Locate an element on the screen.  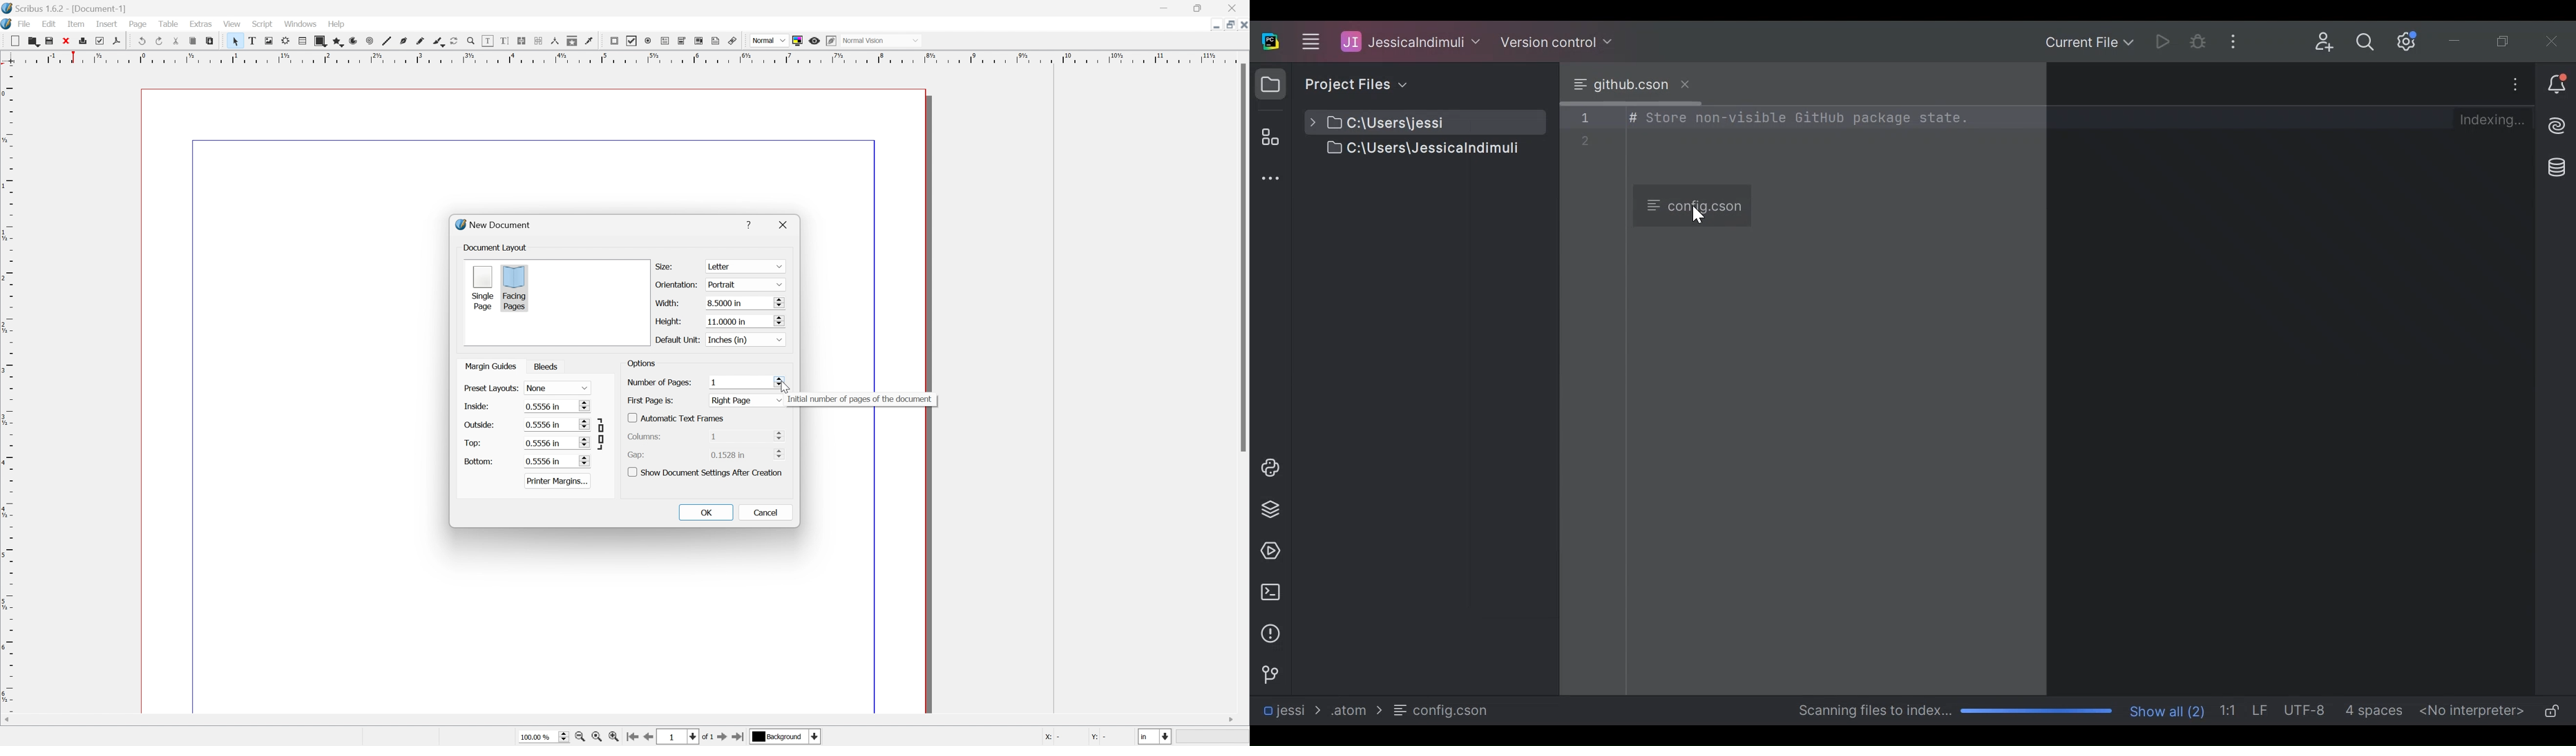
Bottom: is located at coordinates (479, 461).